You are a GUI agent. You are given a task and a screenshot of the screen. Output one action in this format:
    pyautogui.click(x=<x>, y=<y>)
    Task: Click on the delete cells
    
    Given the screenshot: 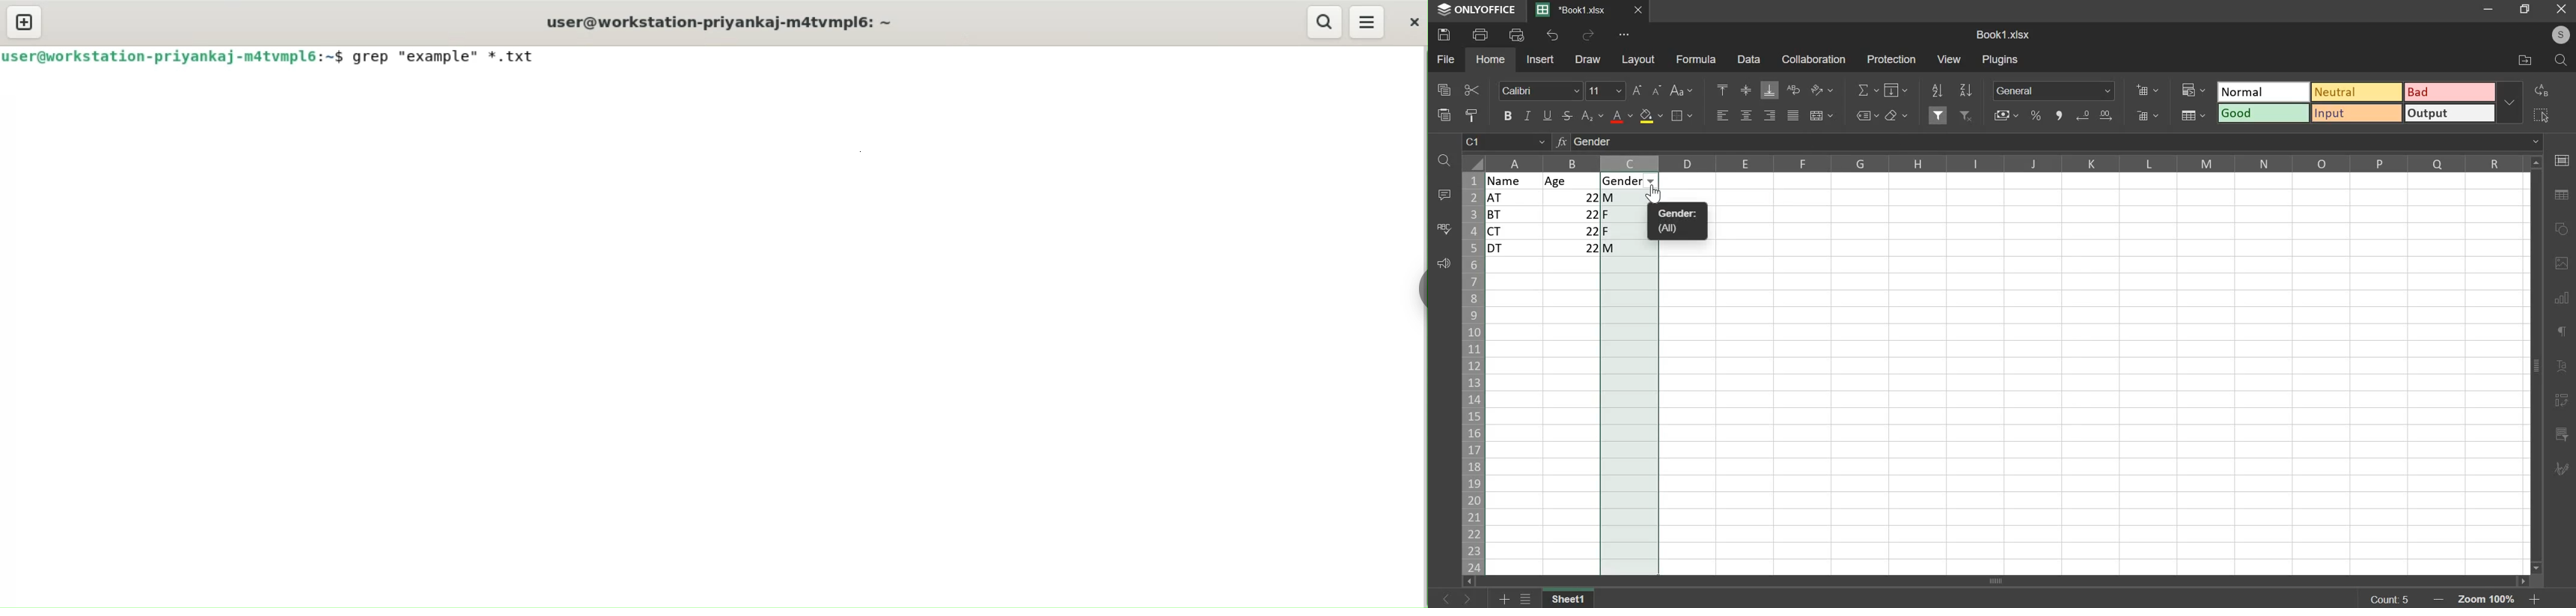 What is the action you would take?
    pyautogui.click(x=2146, y=115)
    